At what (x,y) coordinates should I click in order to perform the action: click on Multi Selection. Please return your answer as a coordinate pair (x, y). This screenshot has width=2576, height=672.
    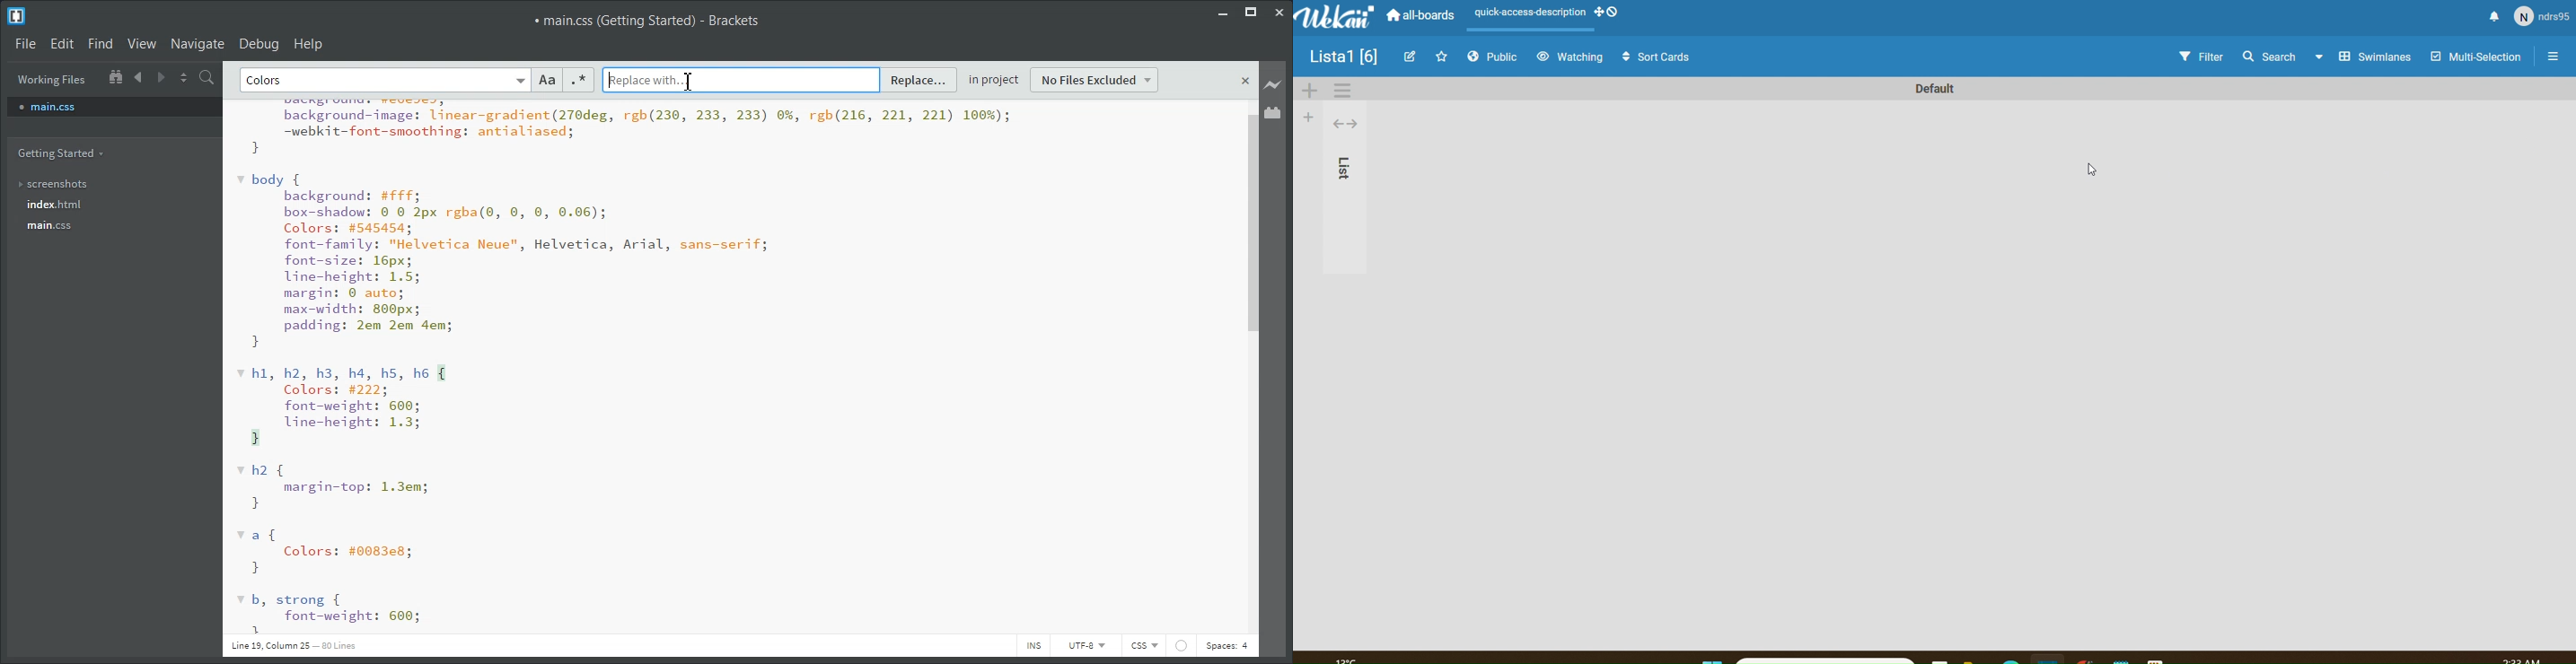
    Looking at the image, I should click on (2485, 59).